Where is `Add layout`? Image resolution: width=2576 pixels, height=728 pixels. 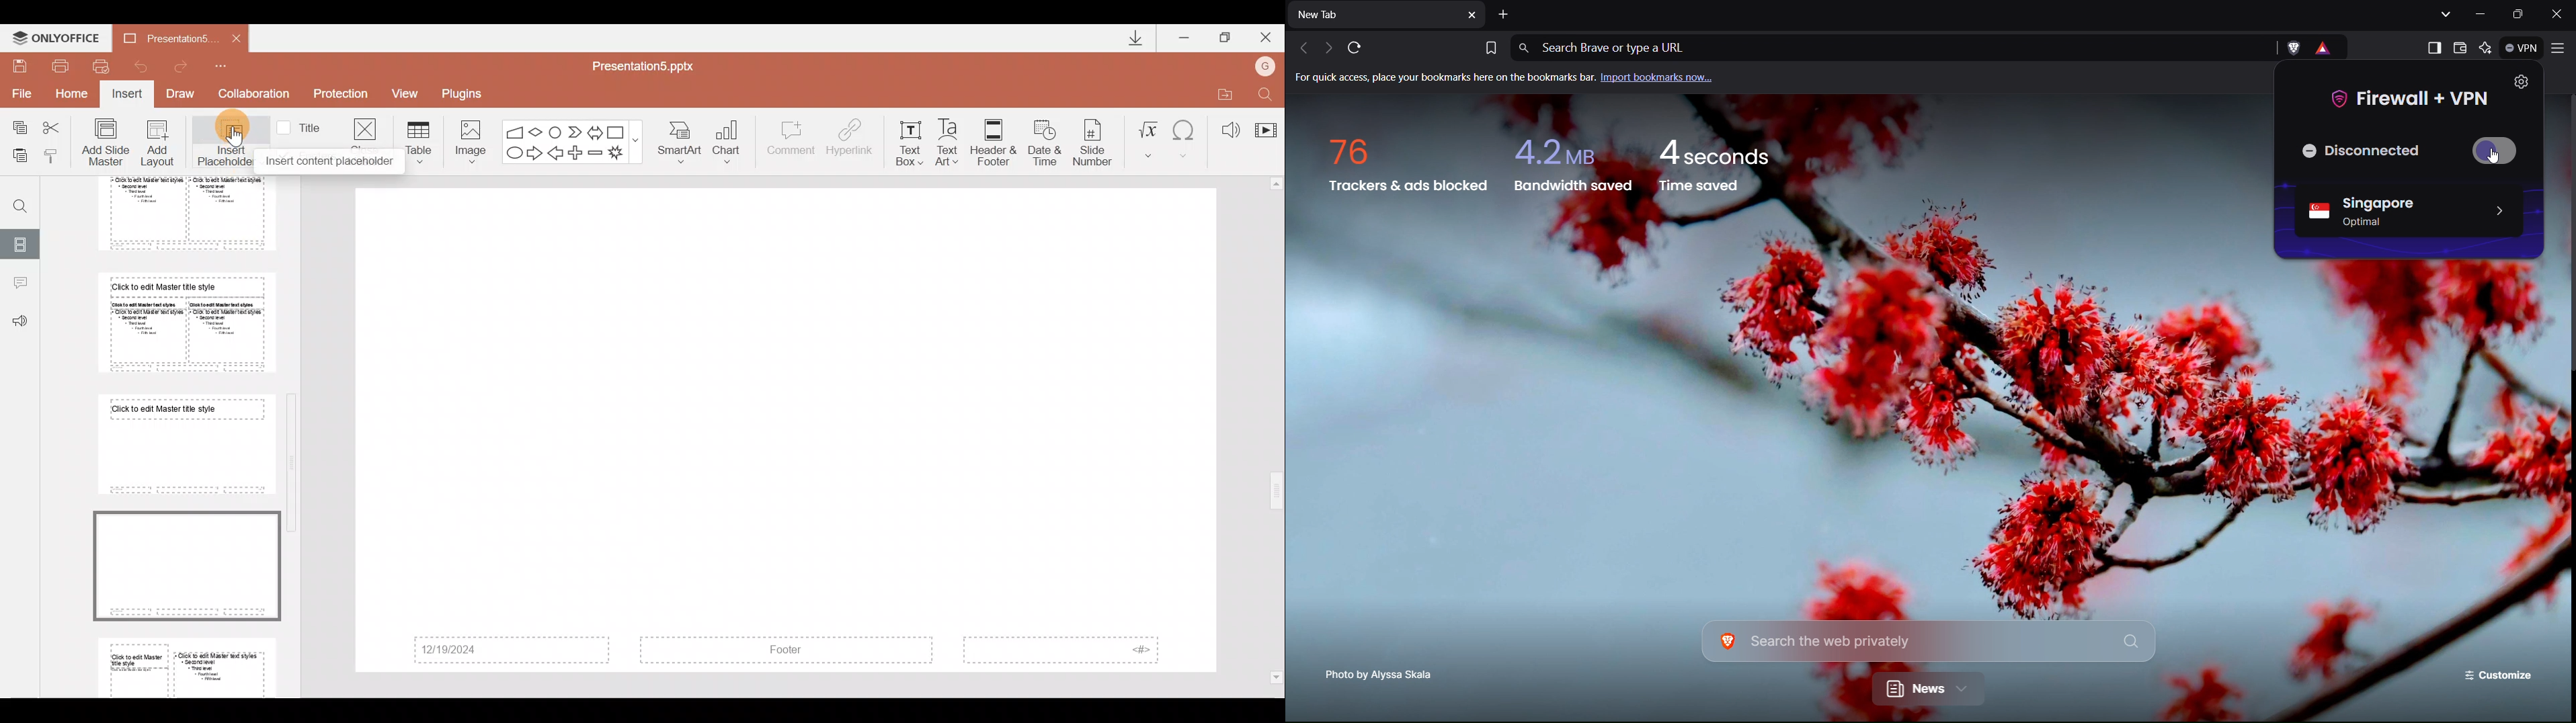 Add layout is located at coordinates (158, 146).